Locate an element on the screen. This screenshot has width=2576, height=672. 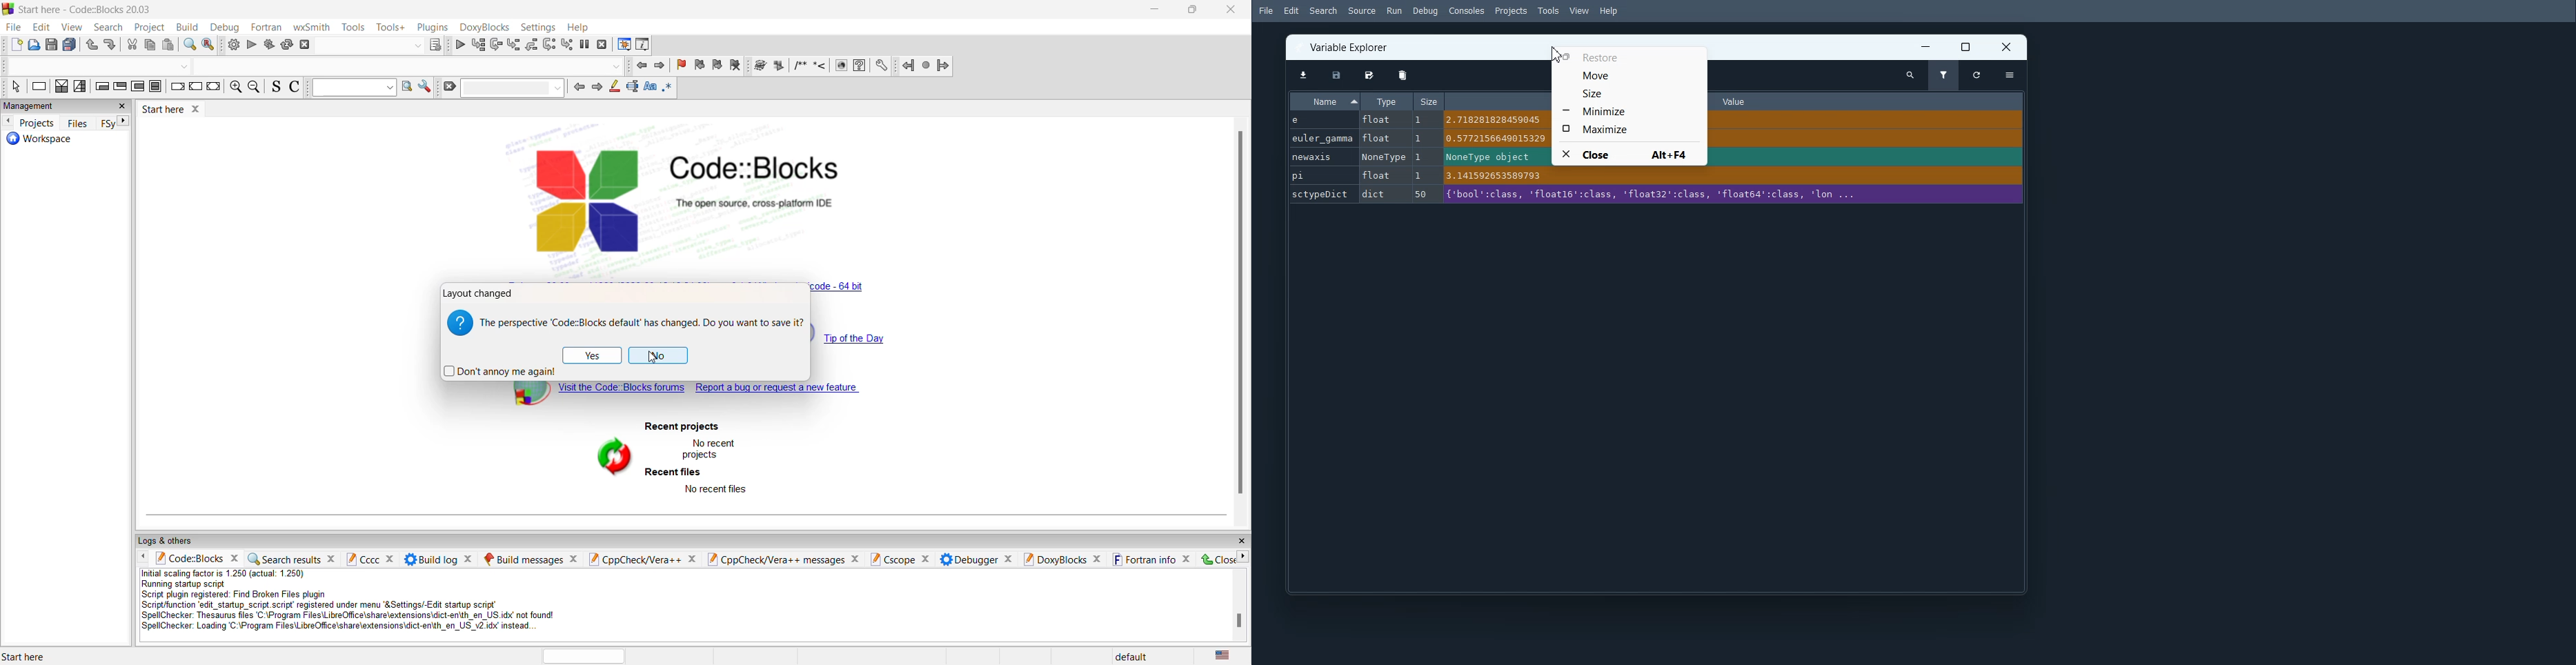
cpp check messages pane is located at coordinates (787, 559).